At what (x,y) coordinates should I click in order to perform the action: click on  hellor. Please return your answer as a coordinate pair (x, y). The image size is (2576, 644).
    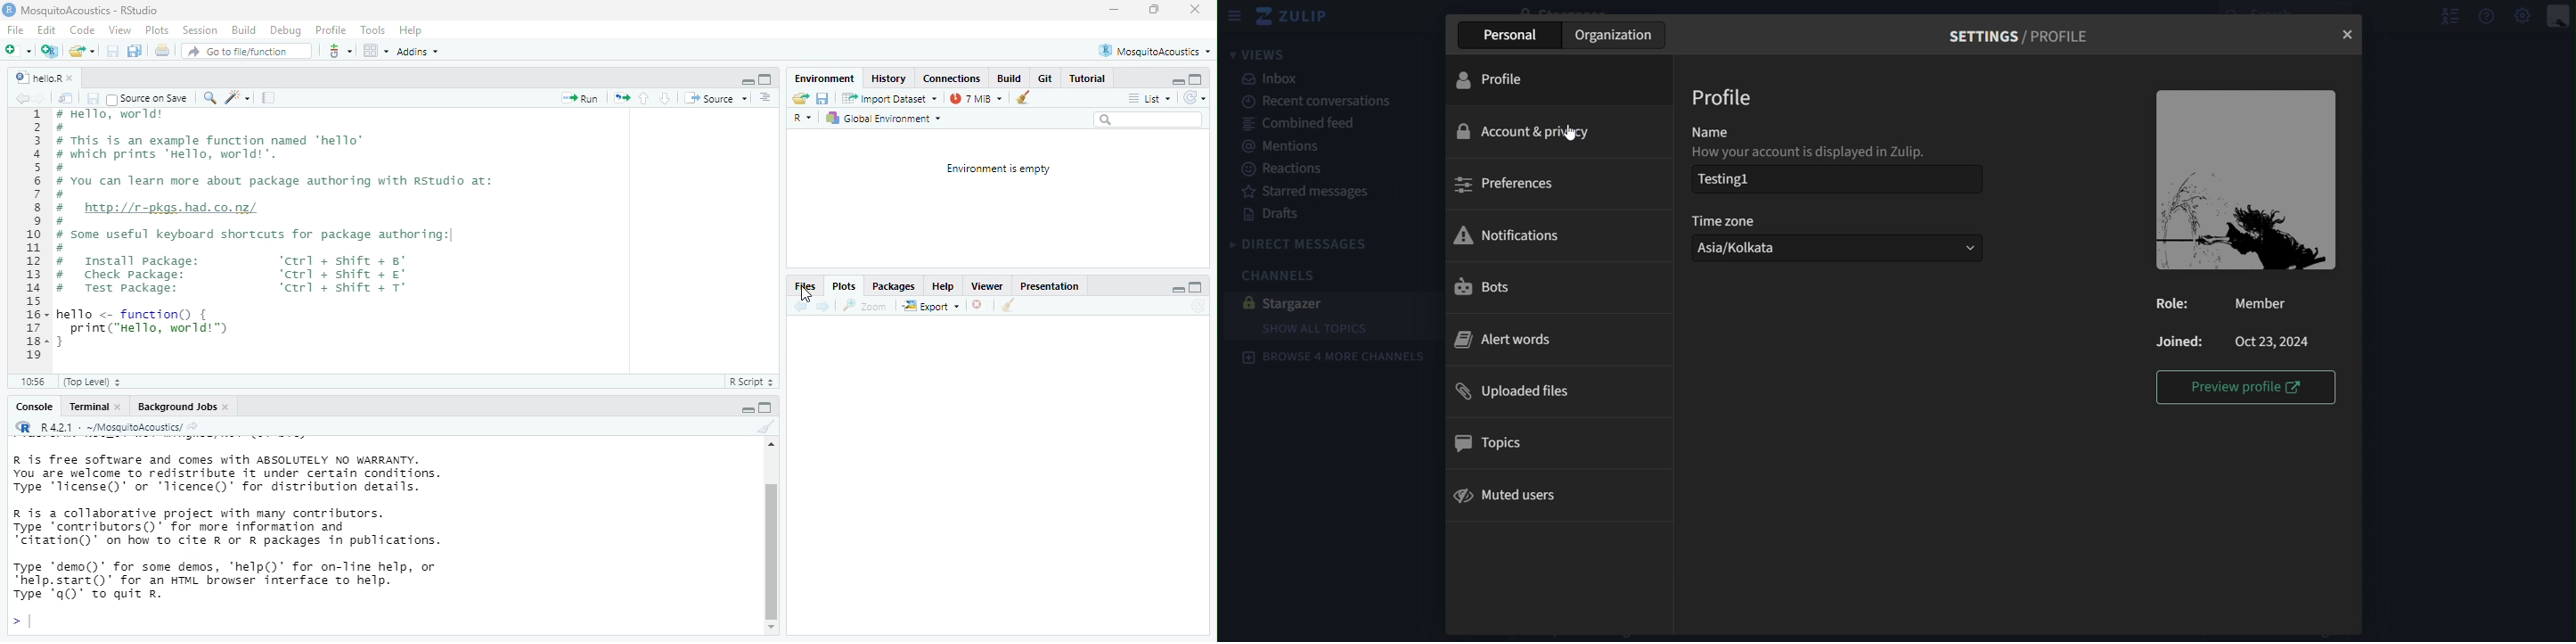
    Looking at the image, I should click on (37, 78).